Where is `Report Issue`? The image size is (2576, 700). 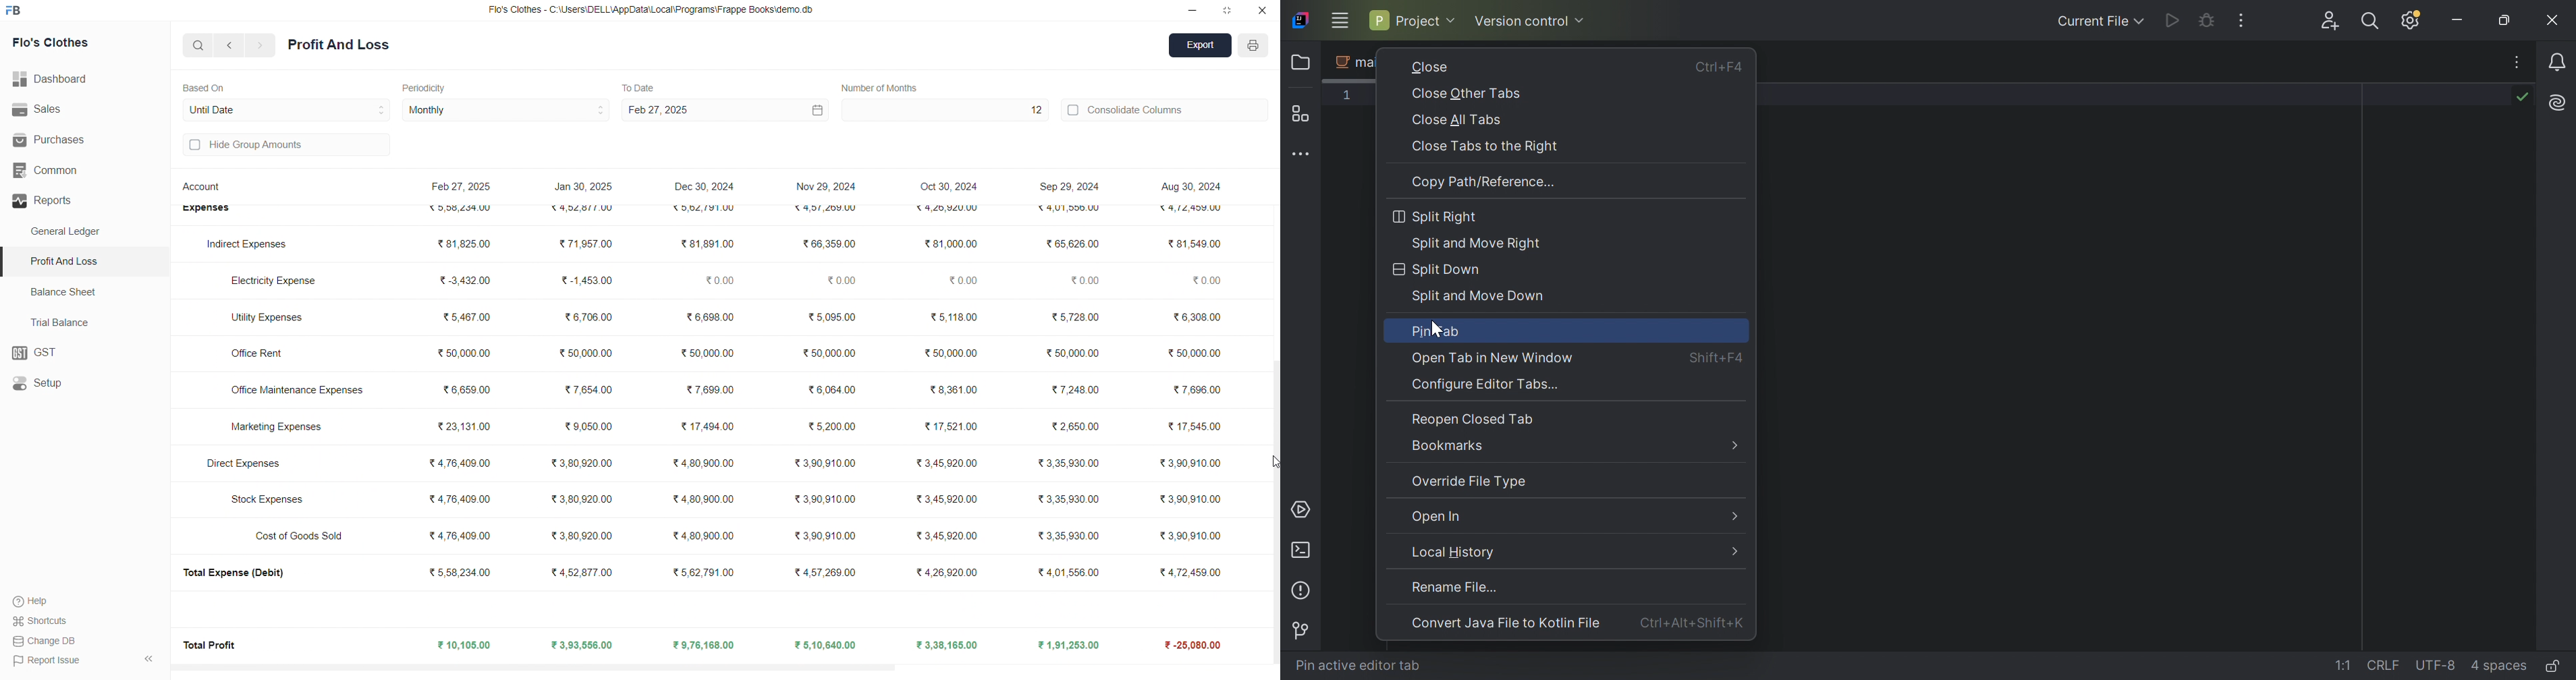 Report Issue is located at coordinates (47, 659).